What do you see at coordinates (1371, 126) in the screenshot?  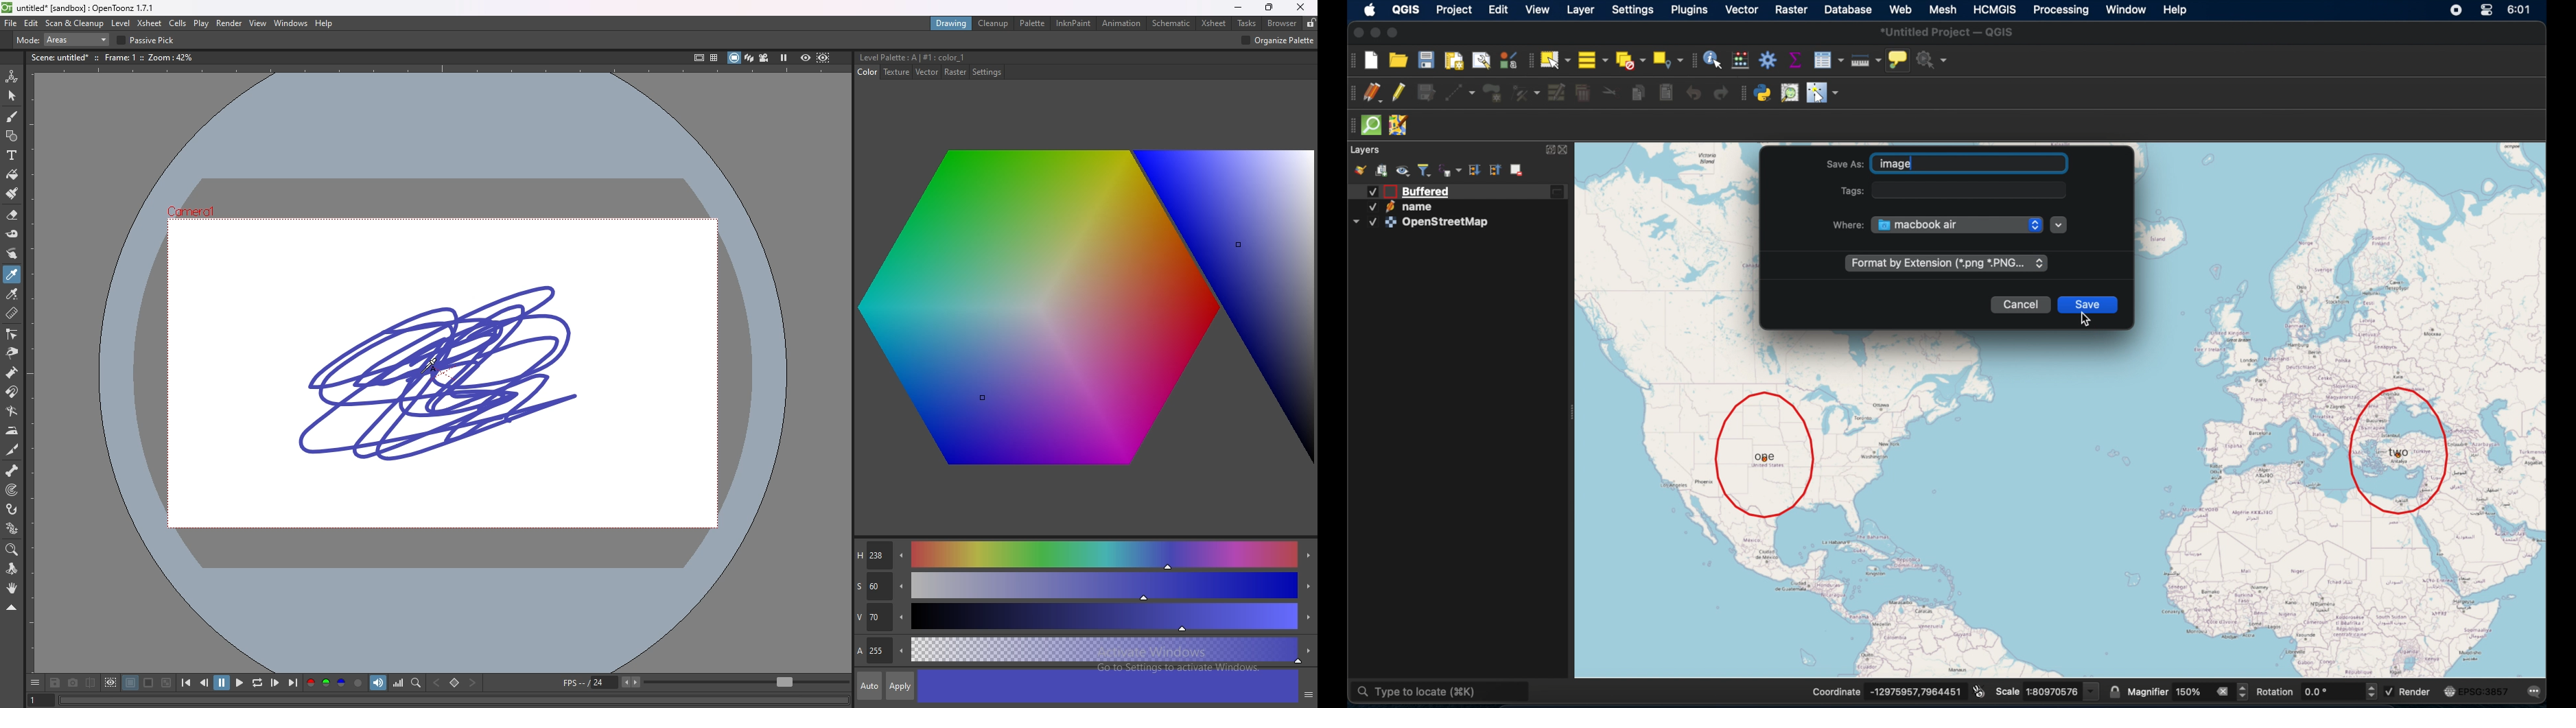 I see `quicksom` at bounding box center [1371, 126].